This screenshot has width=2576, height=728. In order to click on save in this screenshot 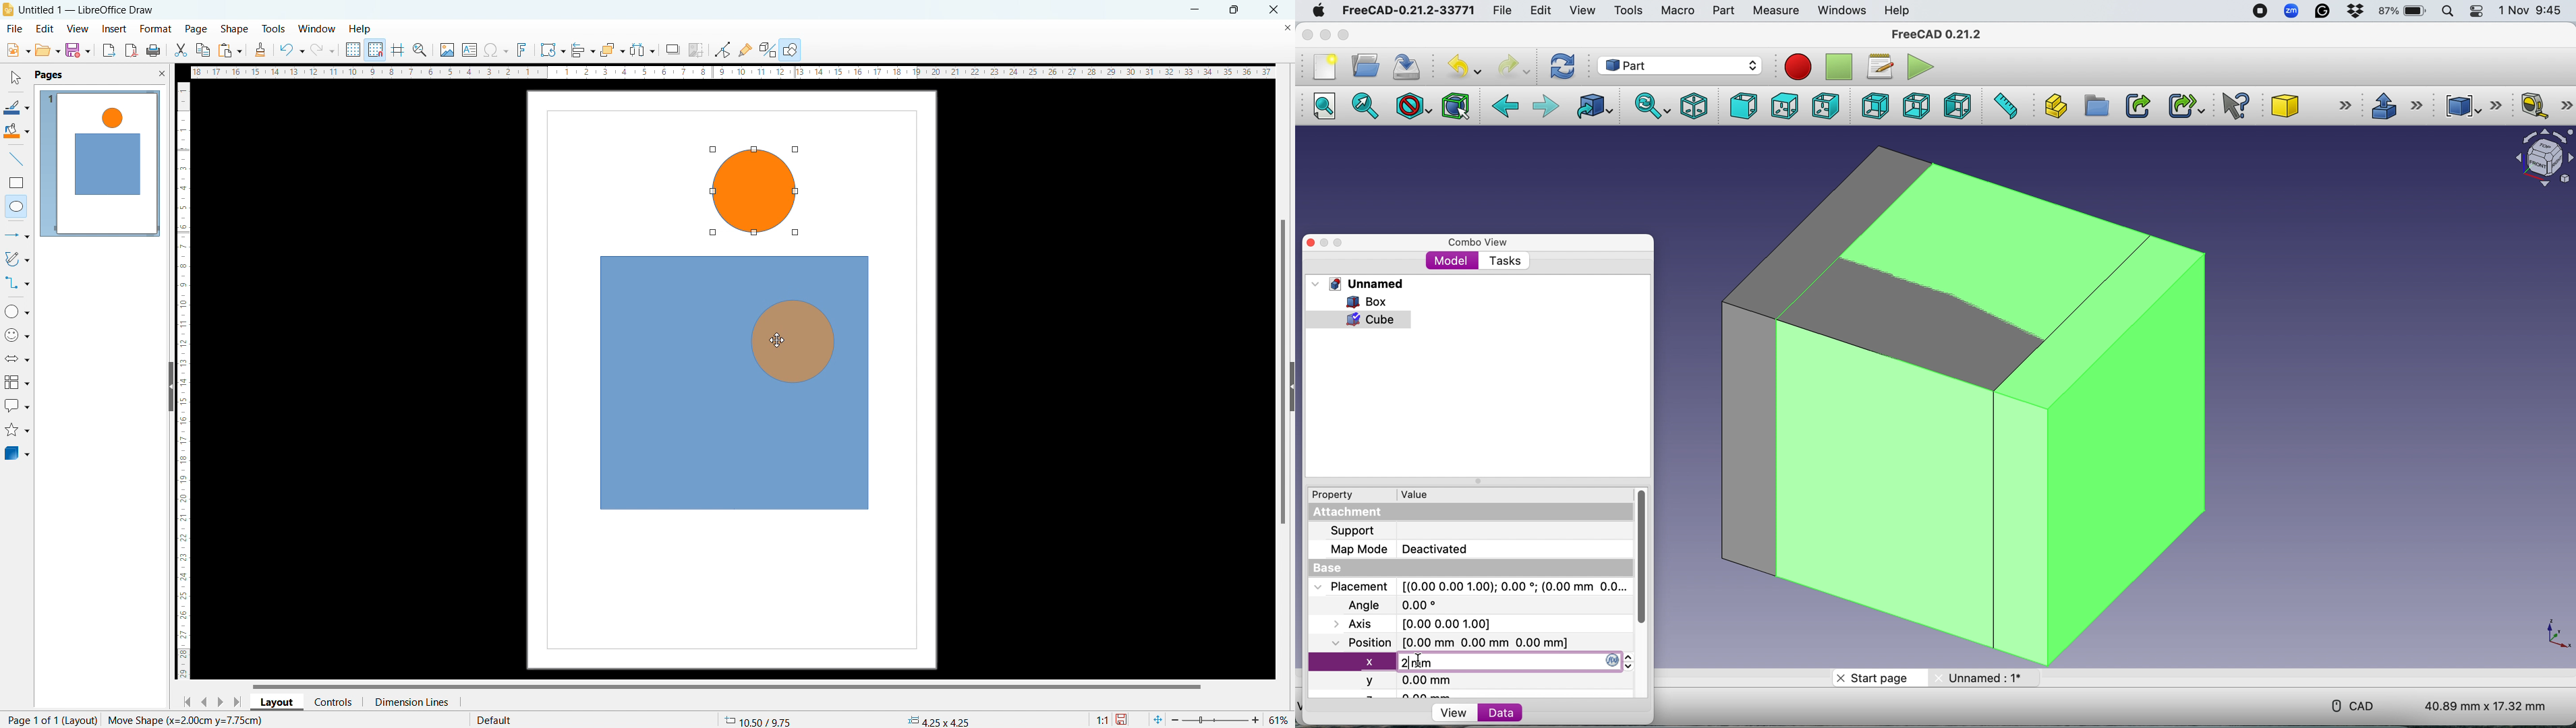, I will do `click(1123, 720)`.